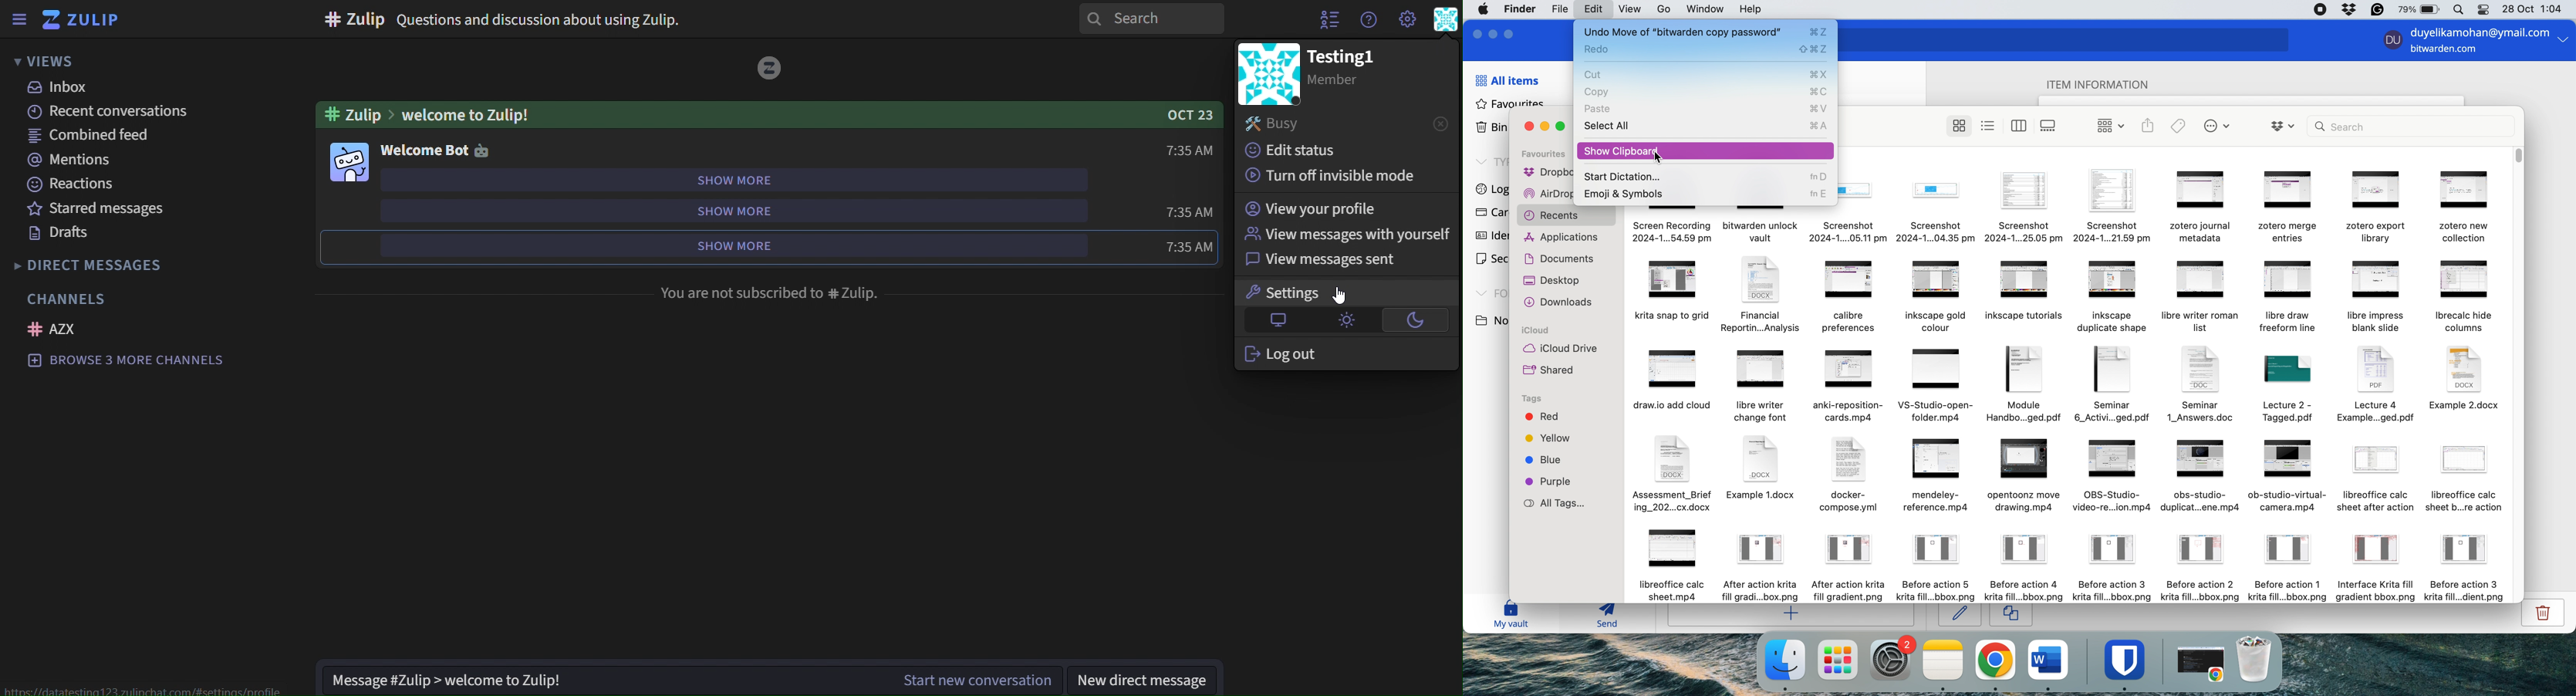 The height and width of the screenshot is (700, 2576). What do you see at coordinates (1551, 481) in the screenshot?
I see `purple tag` at bounding box center [1551, 481].